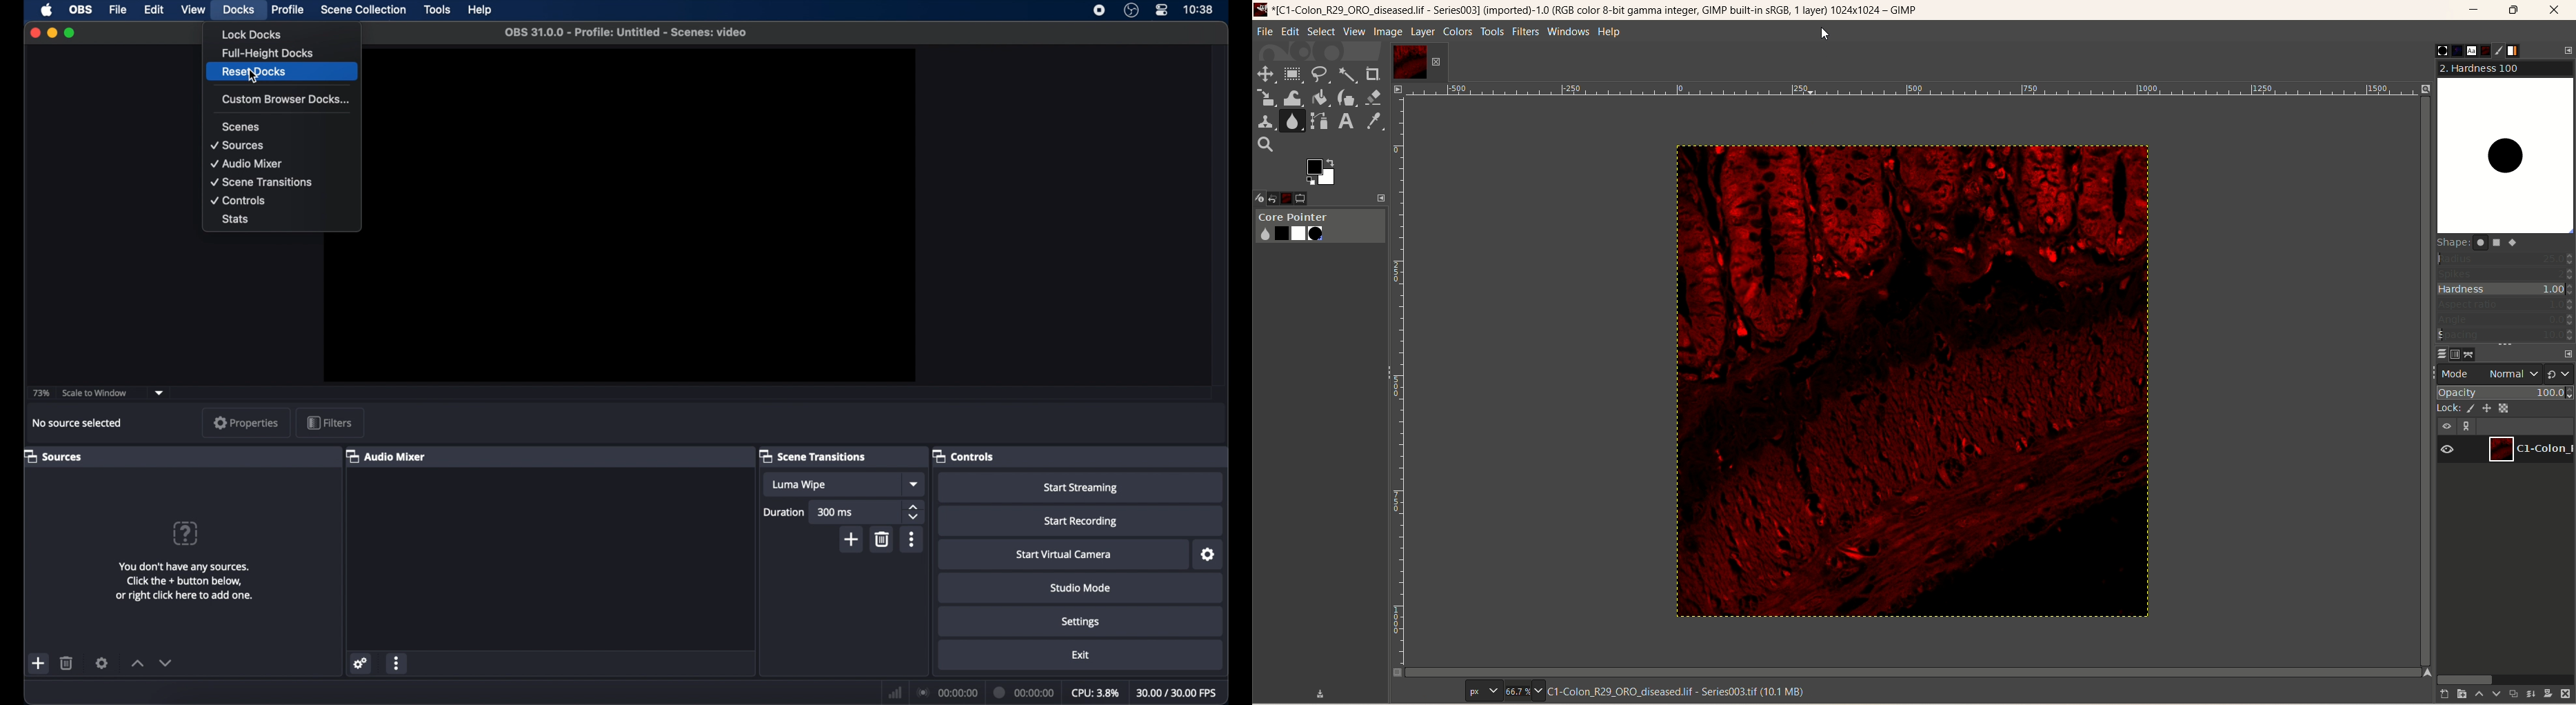 Image resolution: width=2576 pixels, height=728 pixels. Describe the element at coordinates (385, 456) in the screenshot. I see `audio mixer` at that location.